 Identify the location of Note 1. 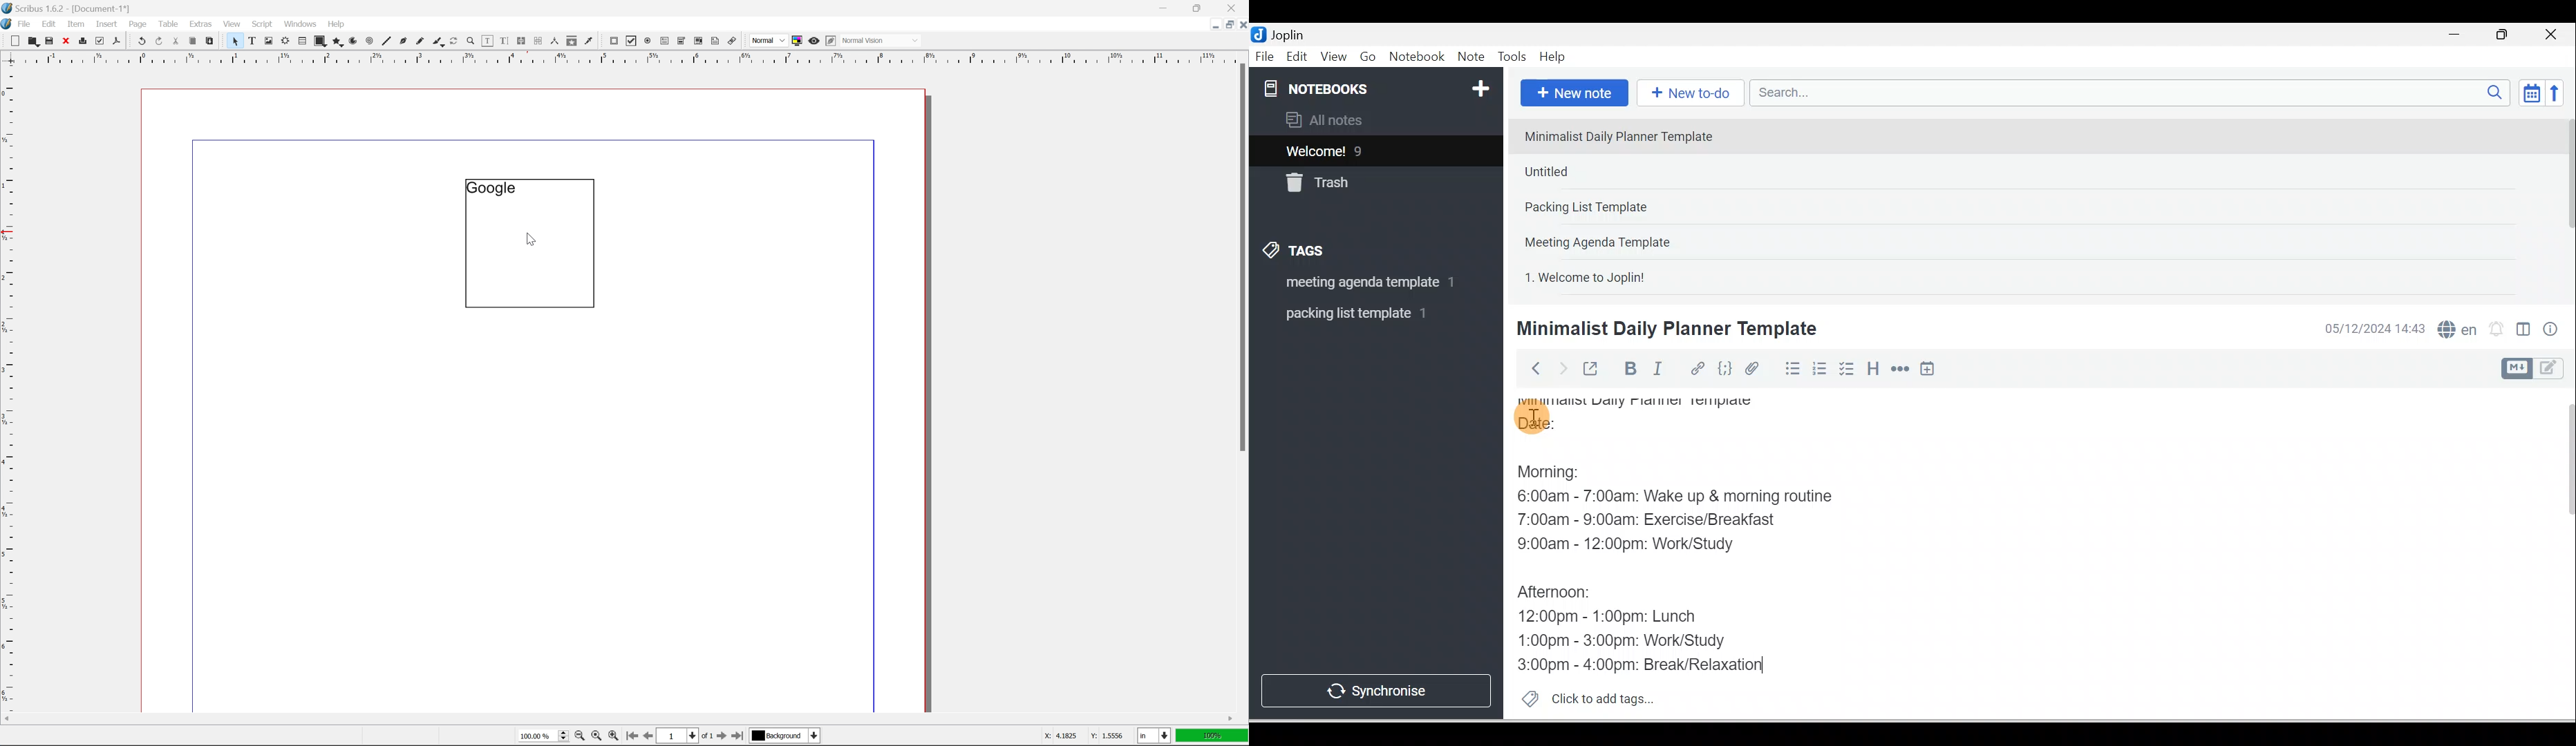
(1628, 135).